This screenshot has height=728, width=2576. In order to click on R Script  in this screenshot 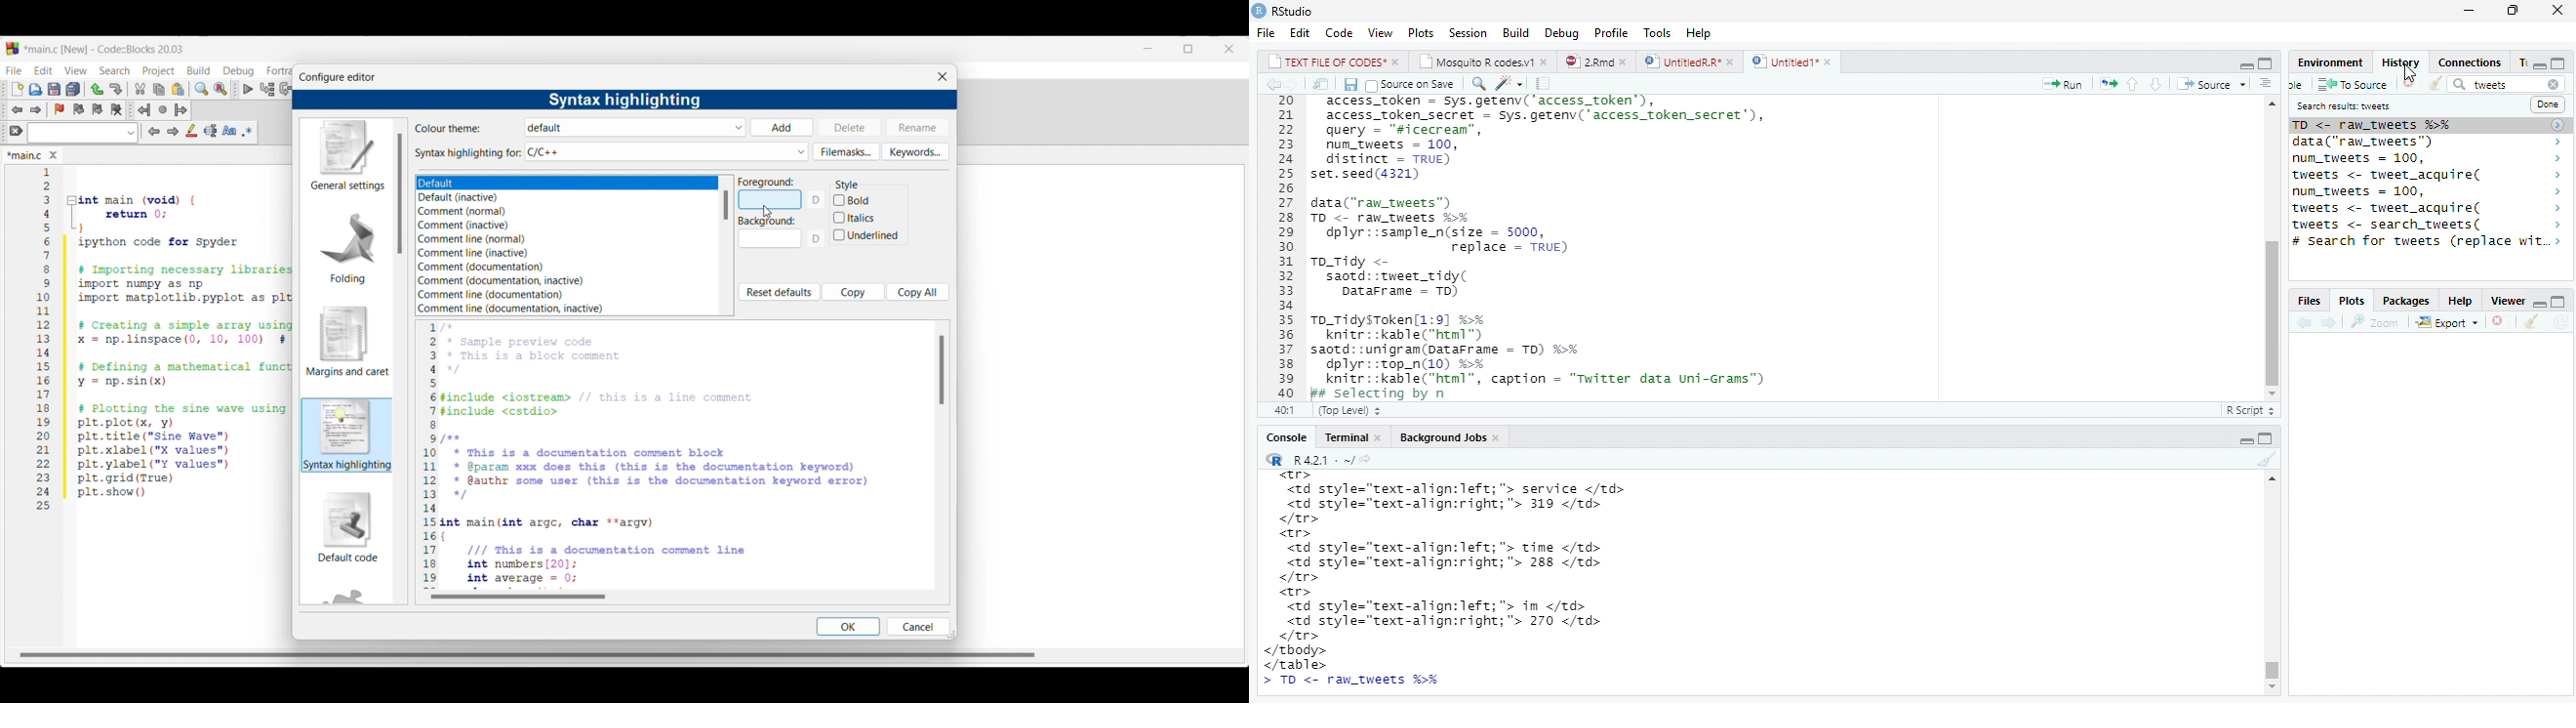, I will do `click(2248, 410)`.